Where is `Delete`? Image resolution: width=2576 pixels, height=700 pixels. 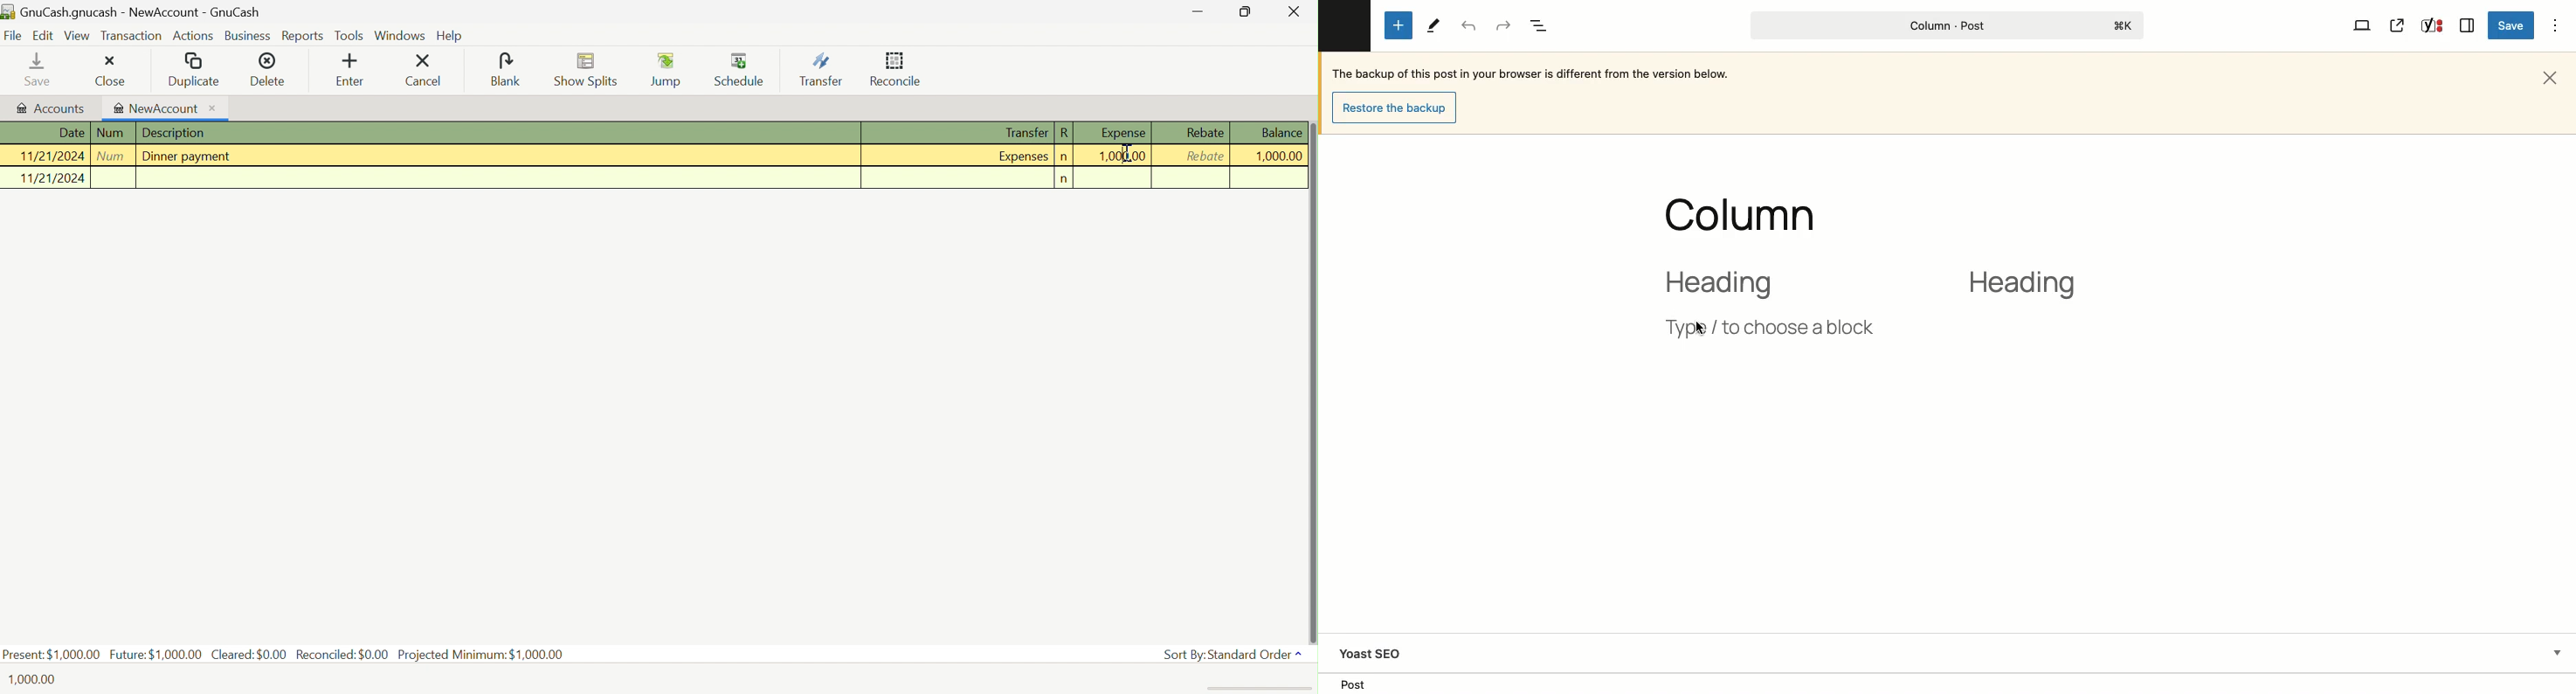
Delete is located at coordinates (274, 68).